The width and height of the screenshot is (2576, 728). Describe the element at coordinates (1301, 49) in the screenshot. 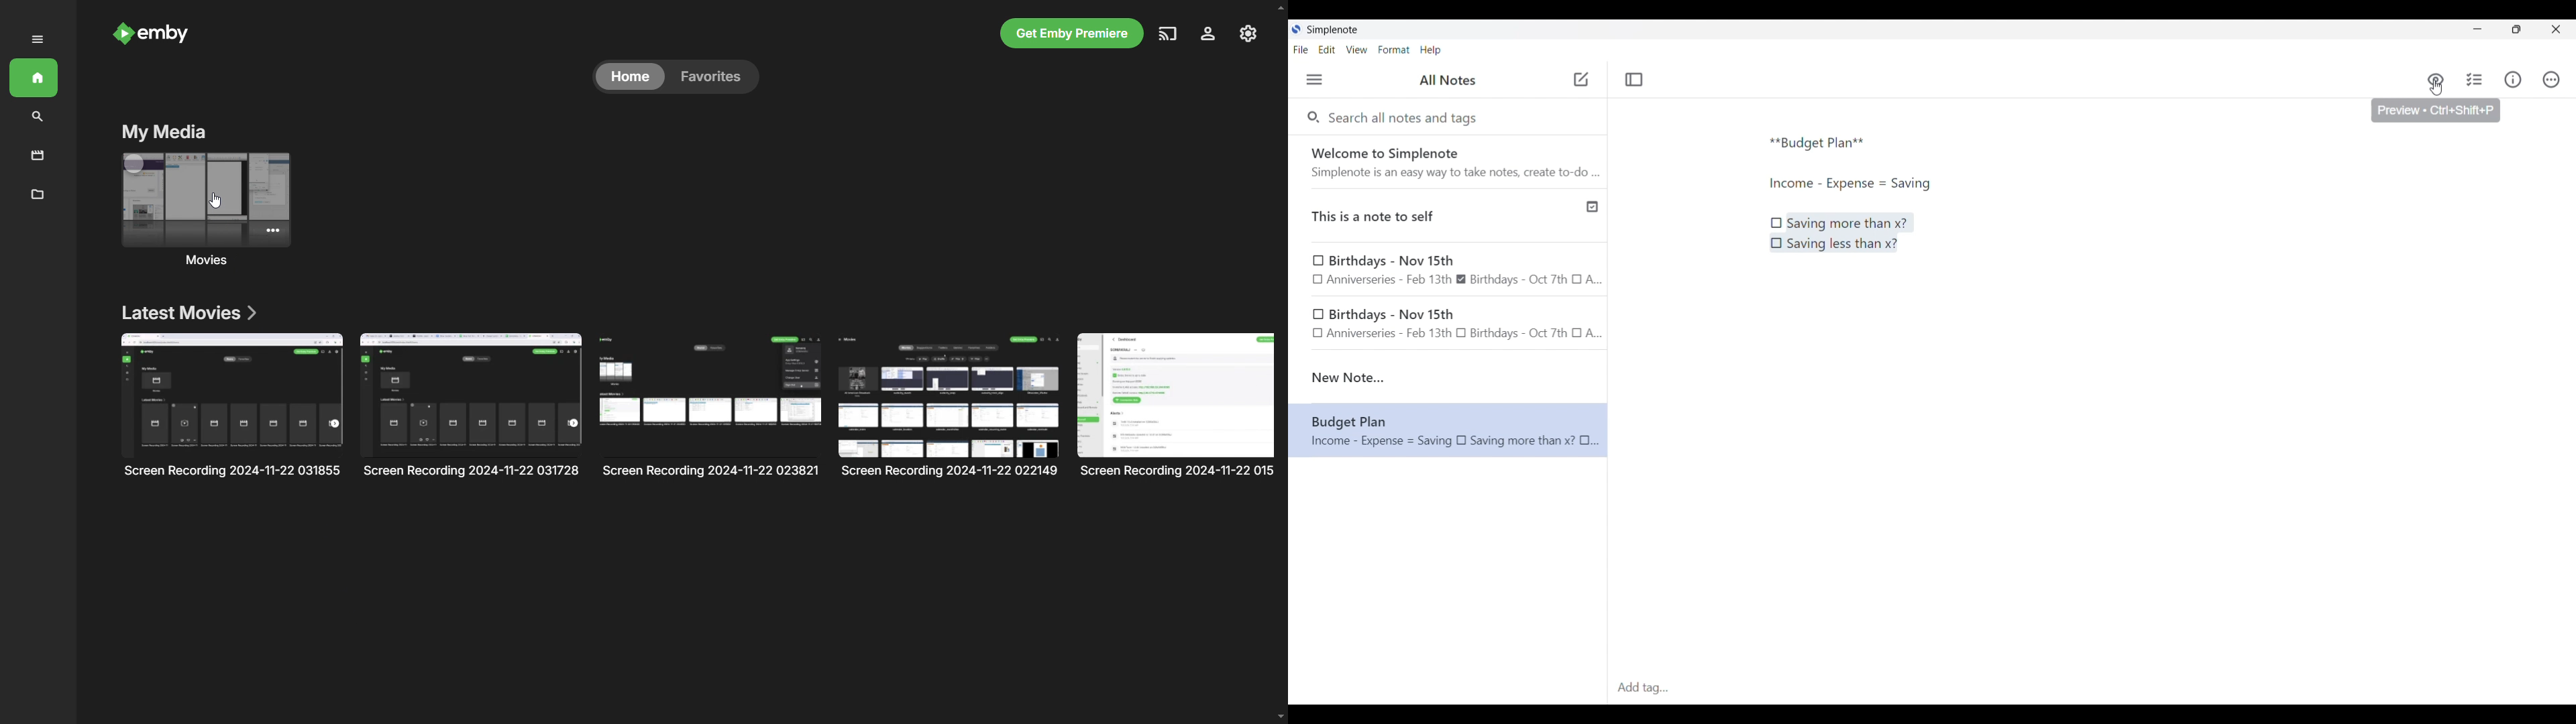

I see `File menu` at that location.